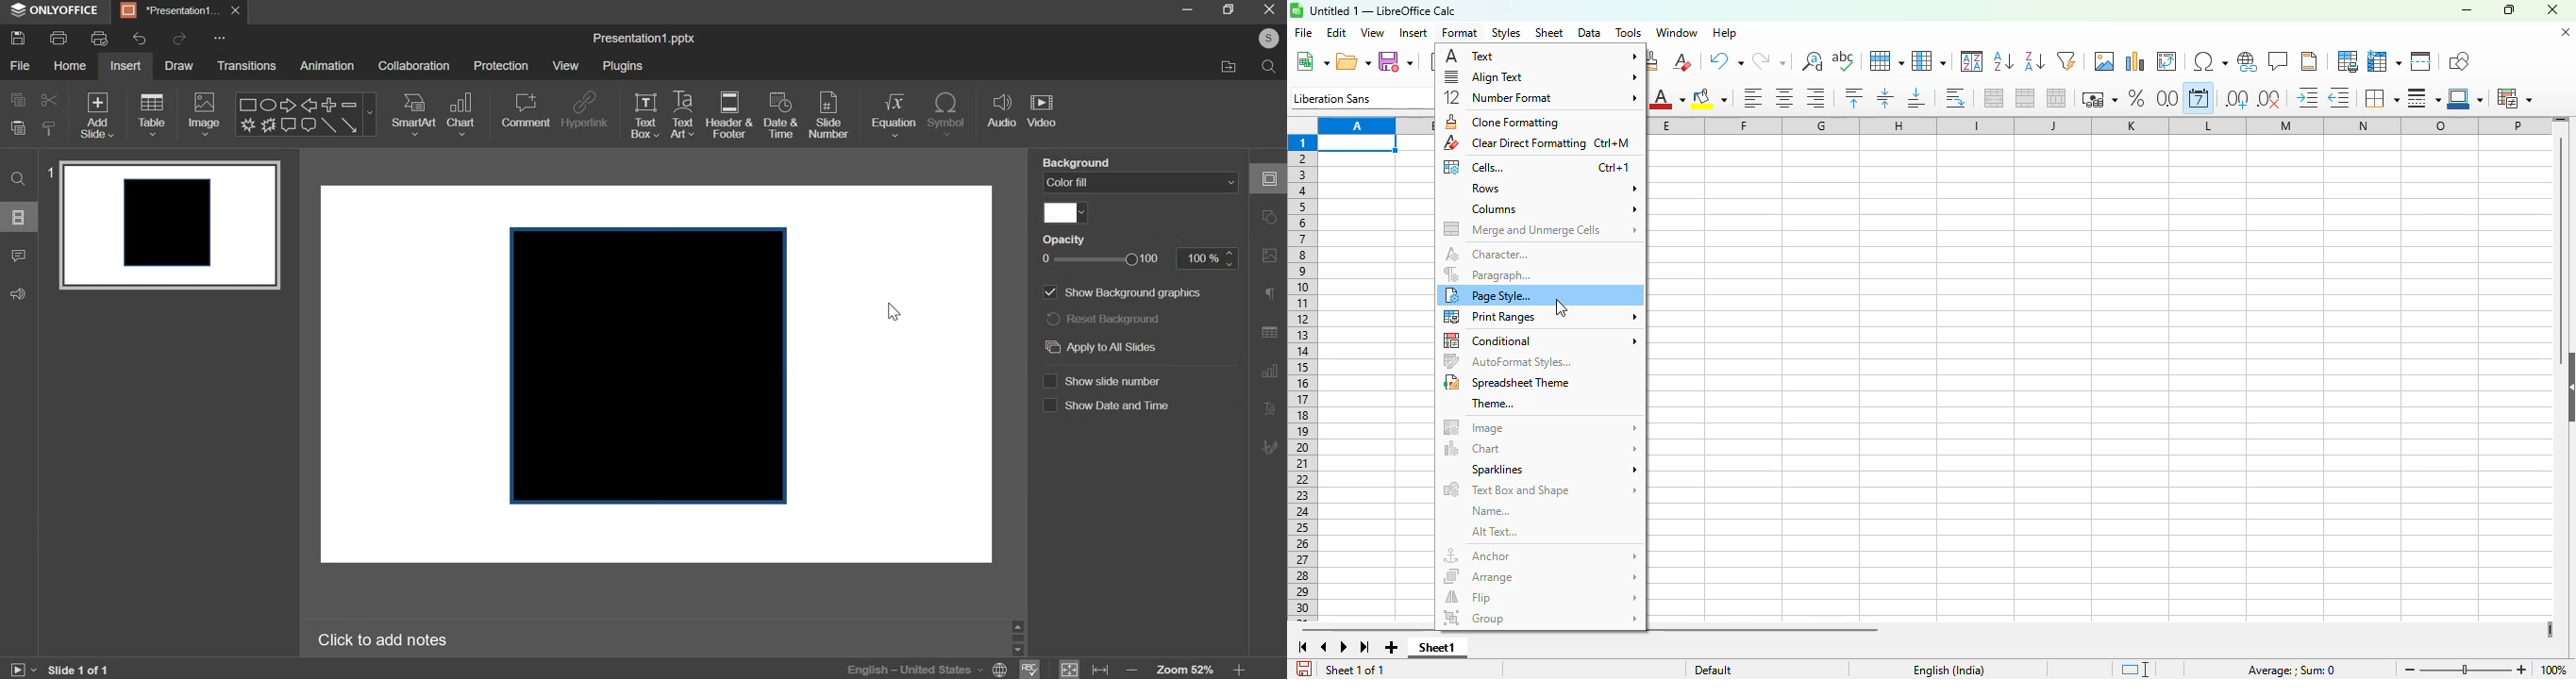  Describe the element at coordinates (1553, 208) in the screenshot. I see `columns` at that location.